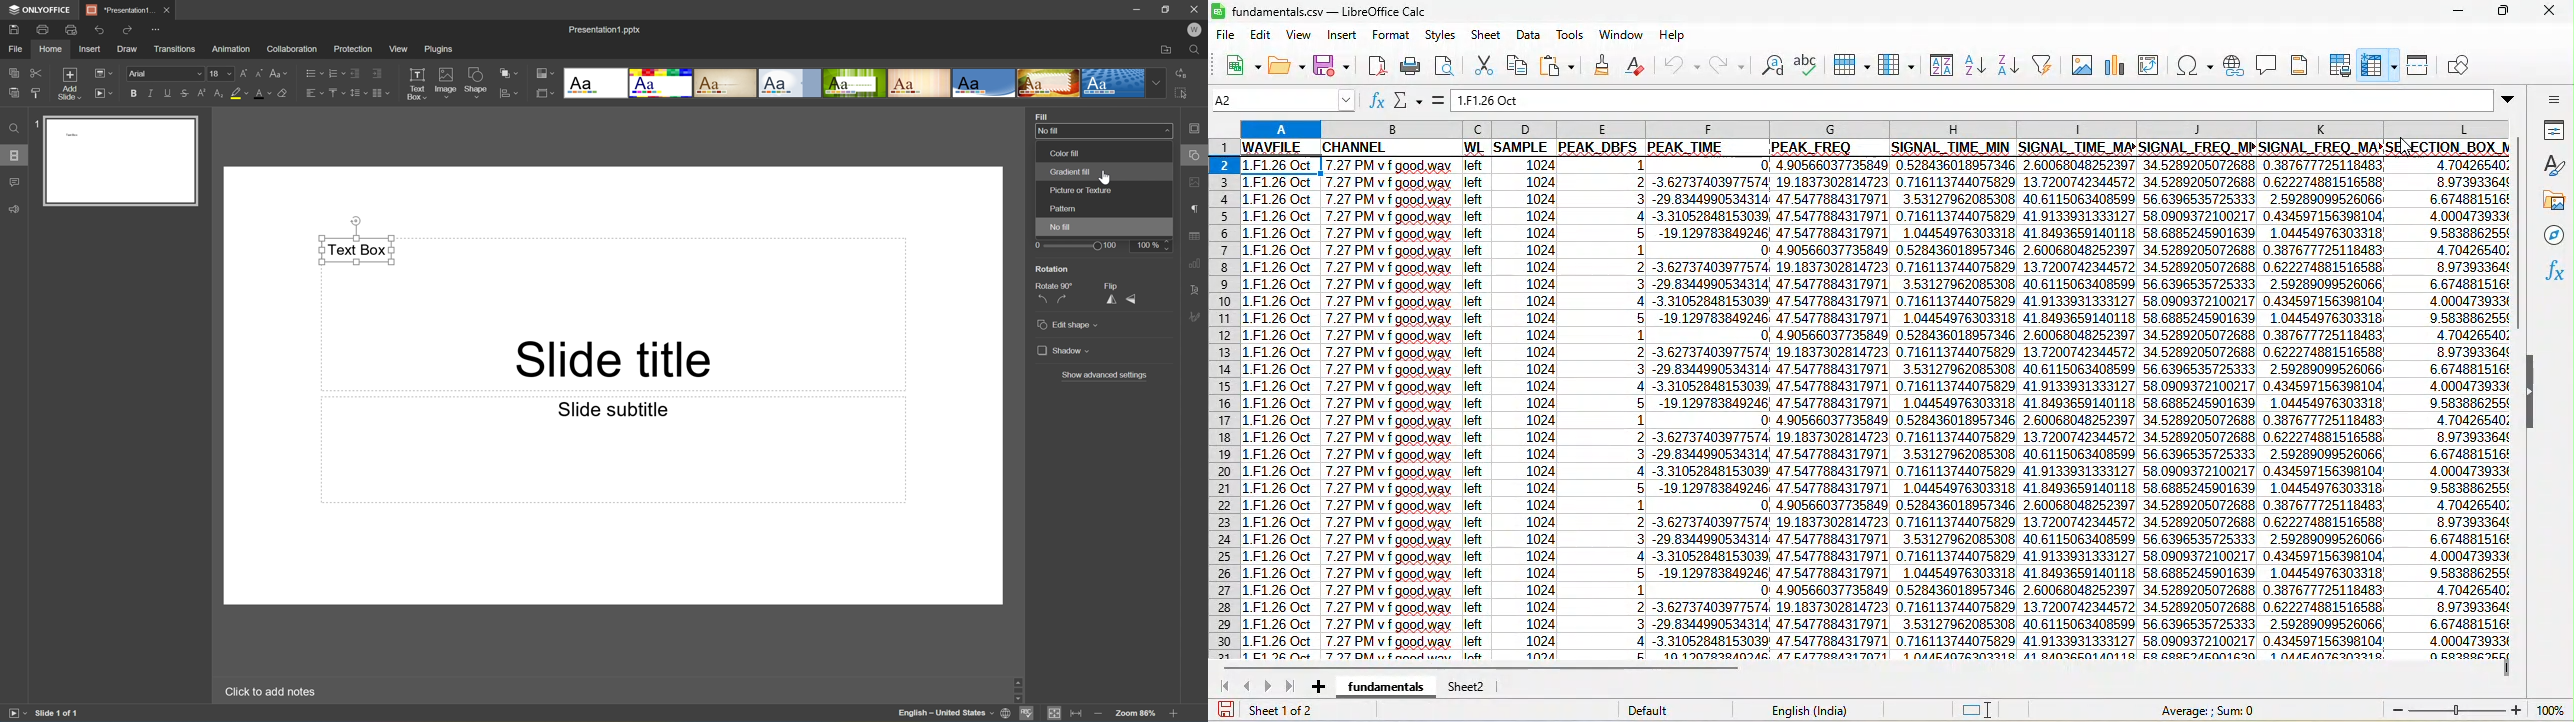 The height and width of the screenshot is (728, 2576). Describe the element at coordinates (2554, 201) in the screenshot. I see `gallary` at that location.